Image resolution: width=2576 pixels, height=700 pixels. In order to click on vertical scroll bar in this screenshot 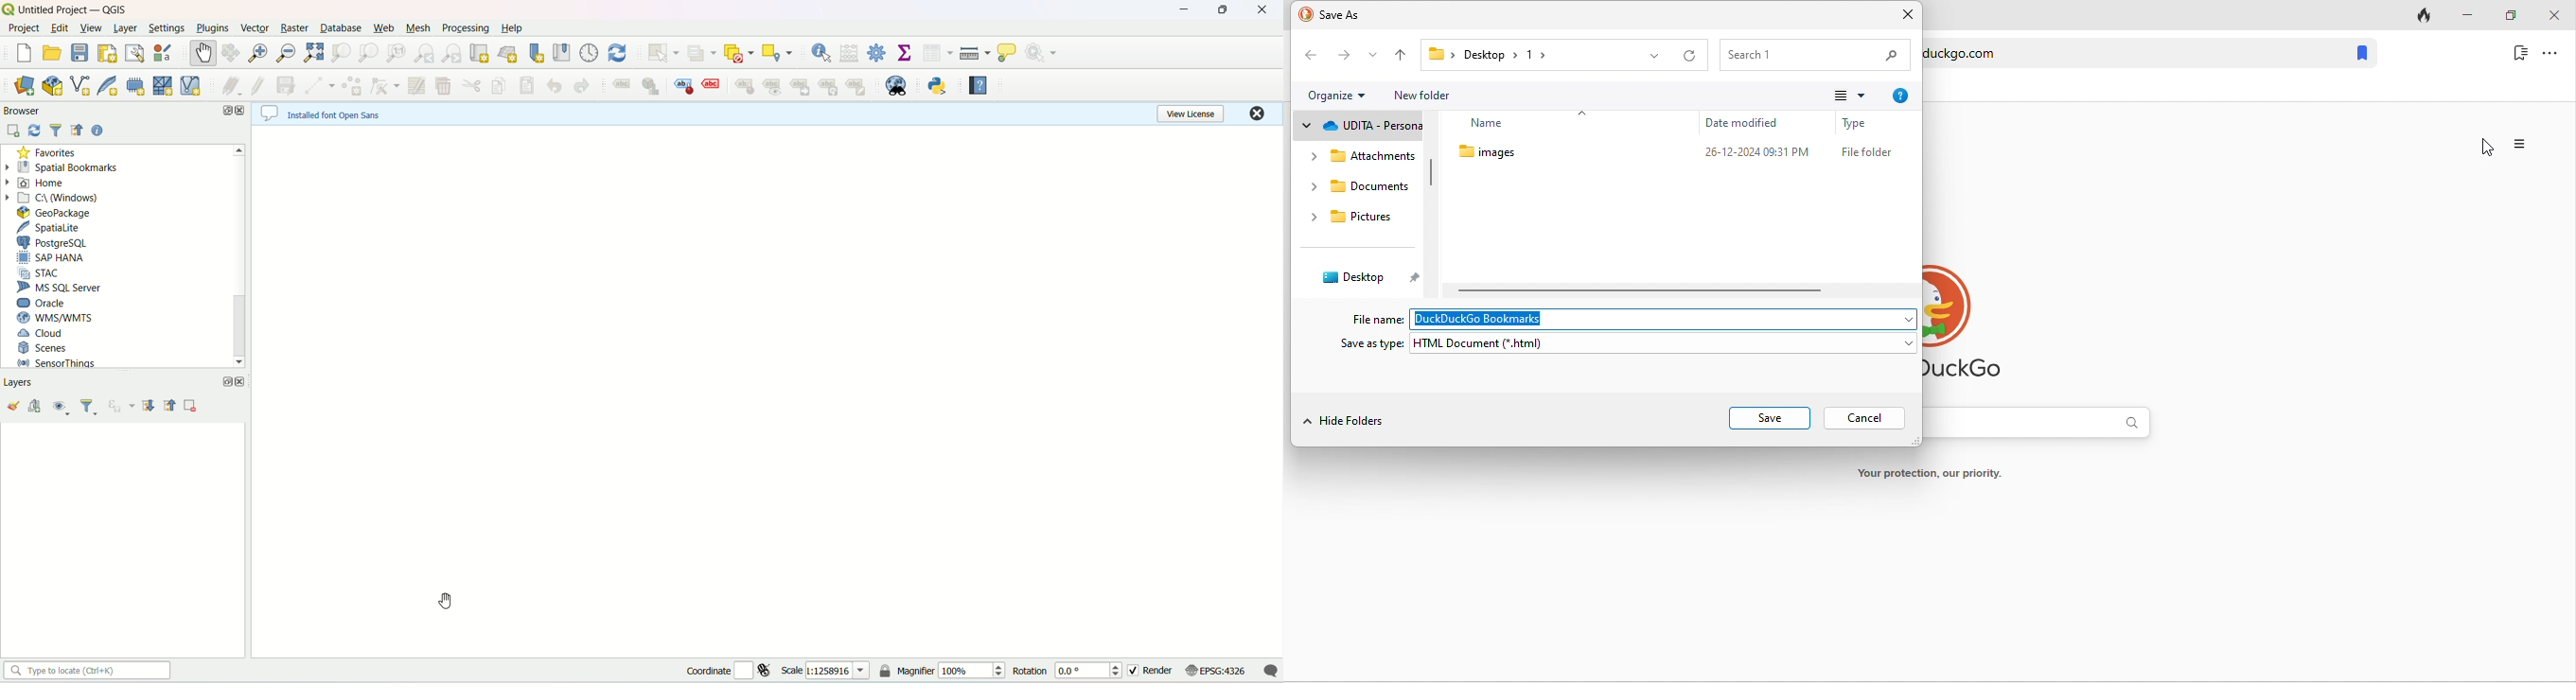, I will do `click(1429, 175)`.